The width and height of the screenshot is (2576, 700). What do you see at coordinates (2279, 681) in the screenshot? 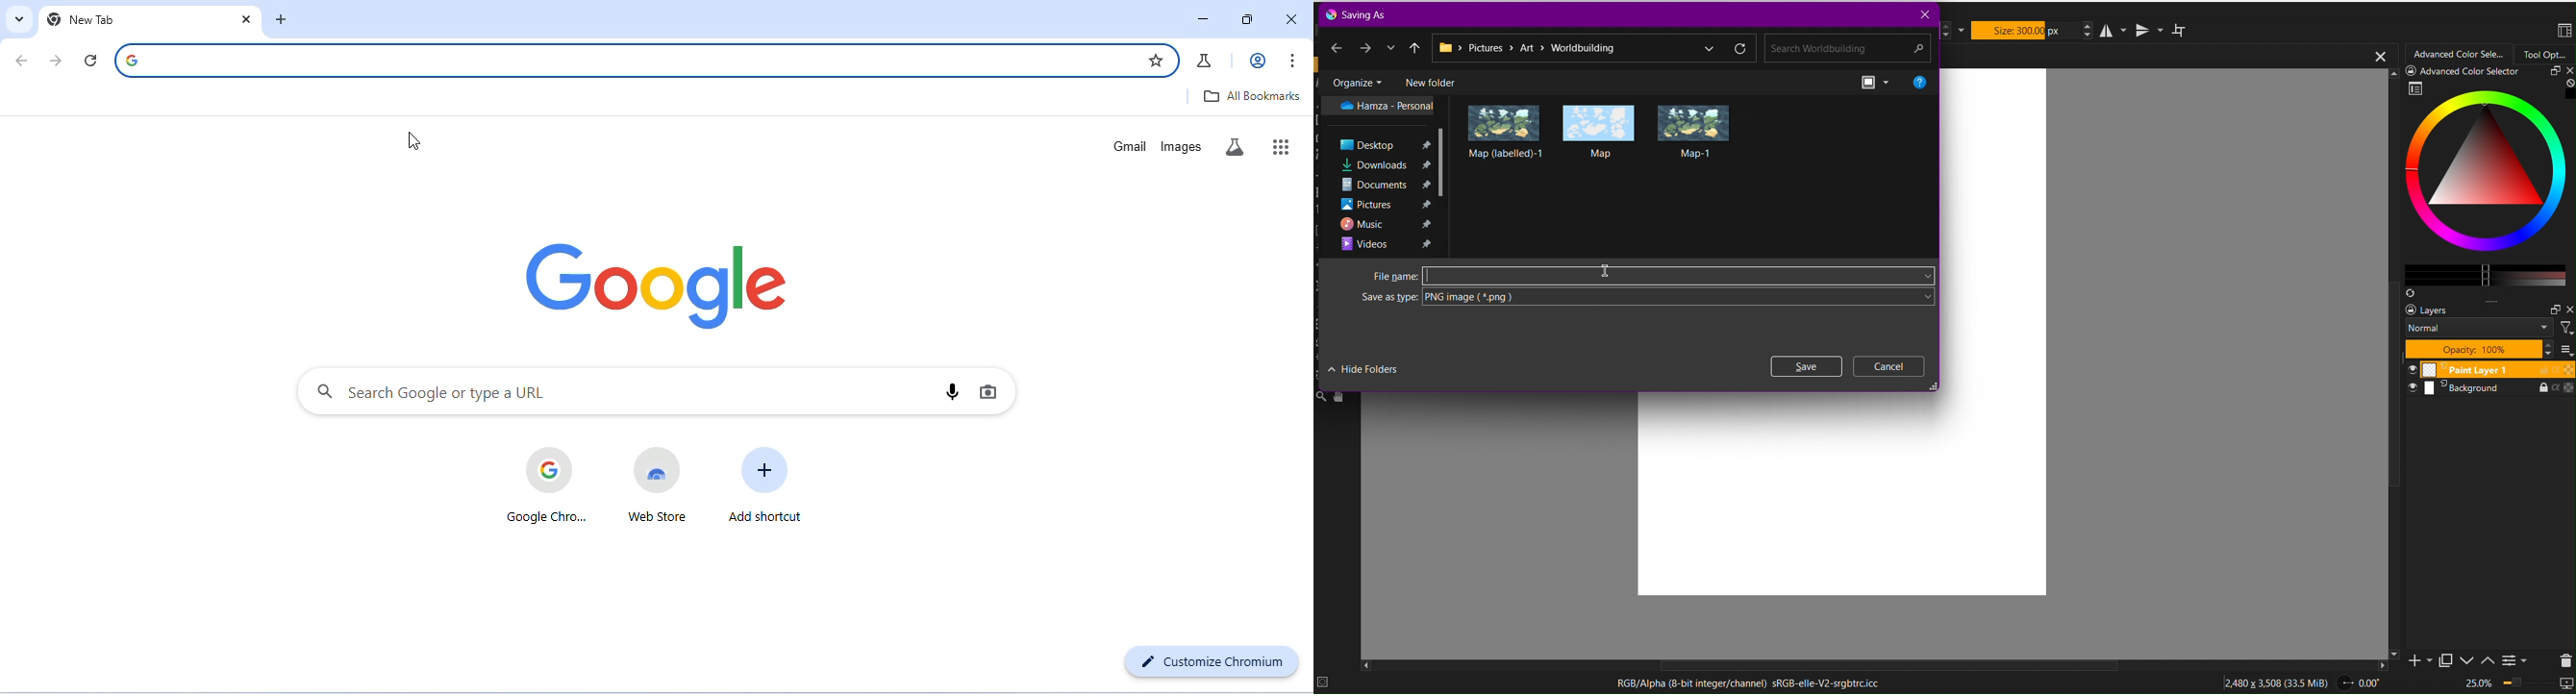
I see `Dimensions` at bounding box center [2279, 681].